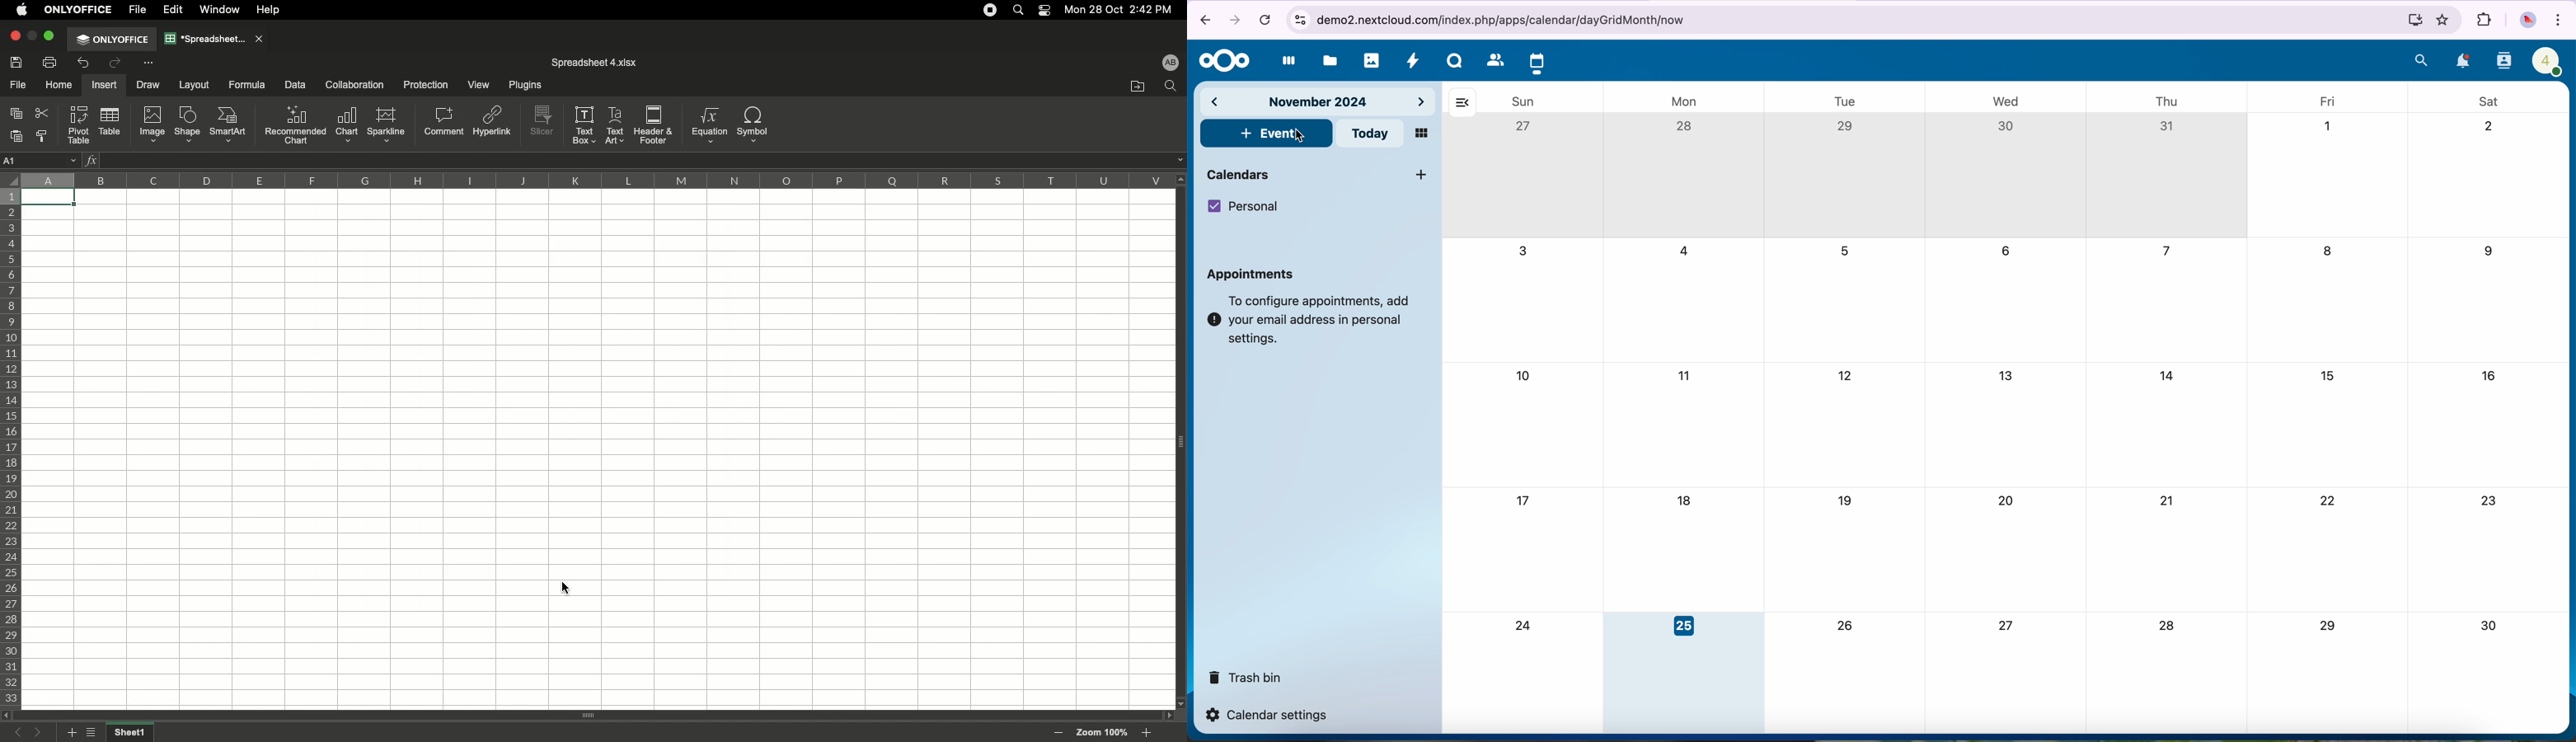  What do you see at coordinates (2005, 100) in the screenshot?
I see `wed` at bounding box center [2005, 100].